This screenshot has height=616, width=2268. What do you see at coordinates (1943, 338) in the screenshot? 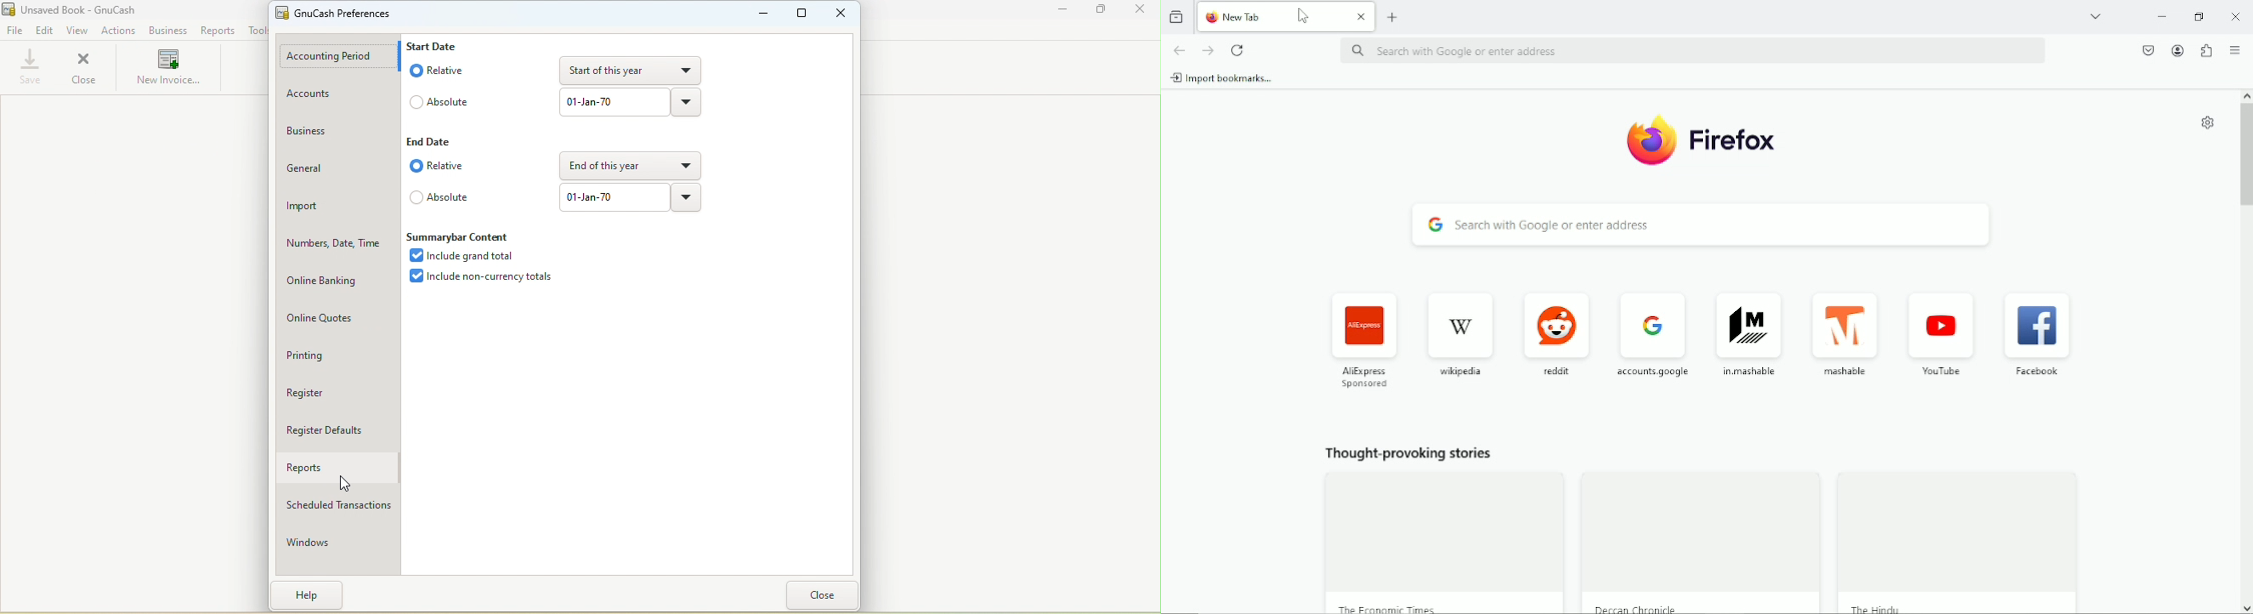
I see `YouTube` at bounding box center [1943, 338].